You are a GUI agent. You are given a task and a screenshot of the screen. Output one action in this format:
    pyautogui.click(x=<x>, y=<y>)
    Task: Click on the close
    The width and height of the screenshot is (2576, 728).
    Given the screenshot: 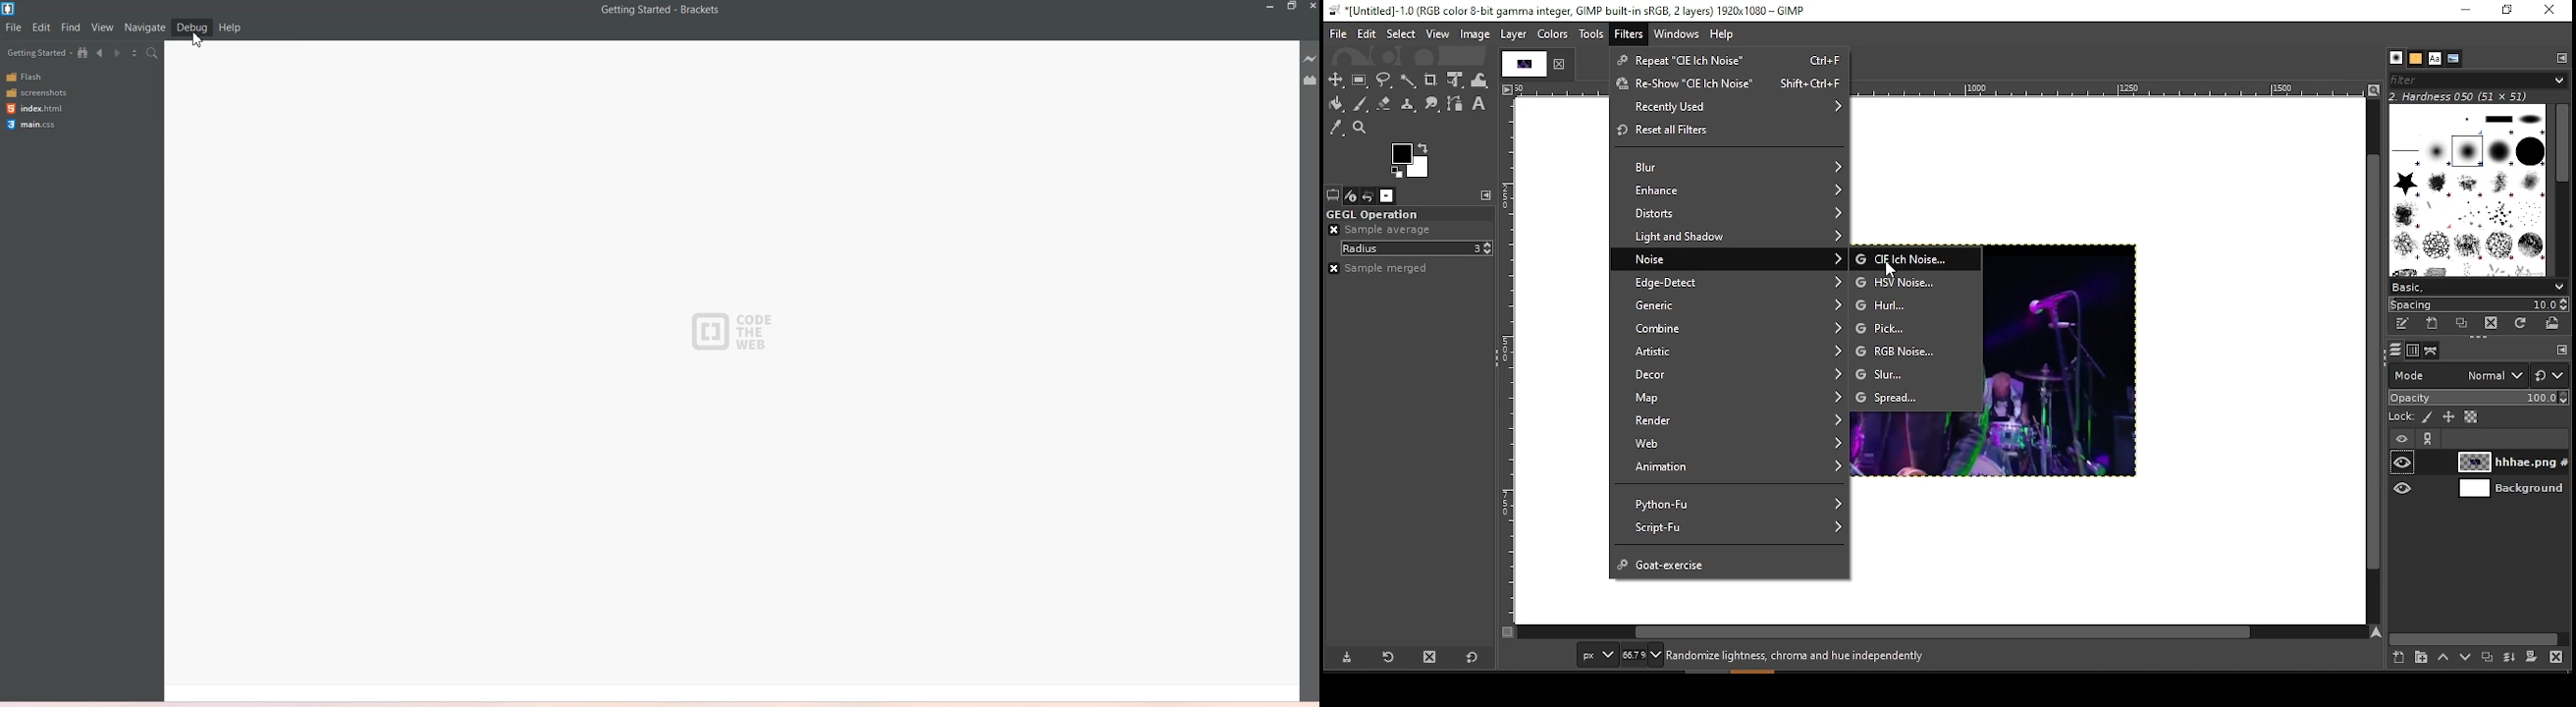 What is the action you would take?
    pyautogui.click(x=1560, y=64)
    